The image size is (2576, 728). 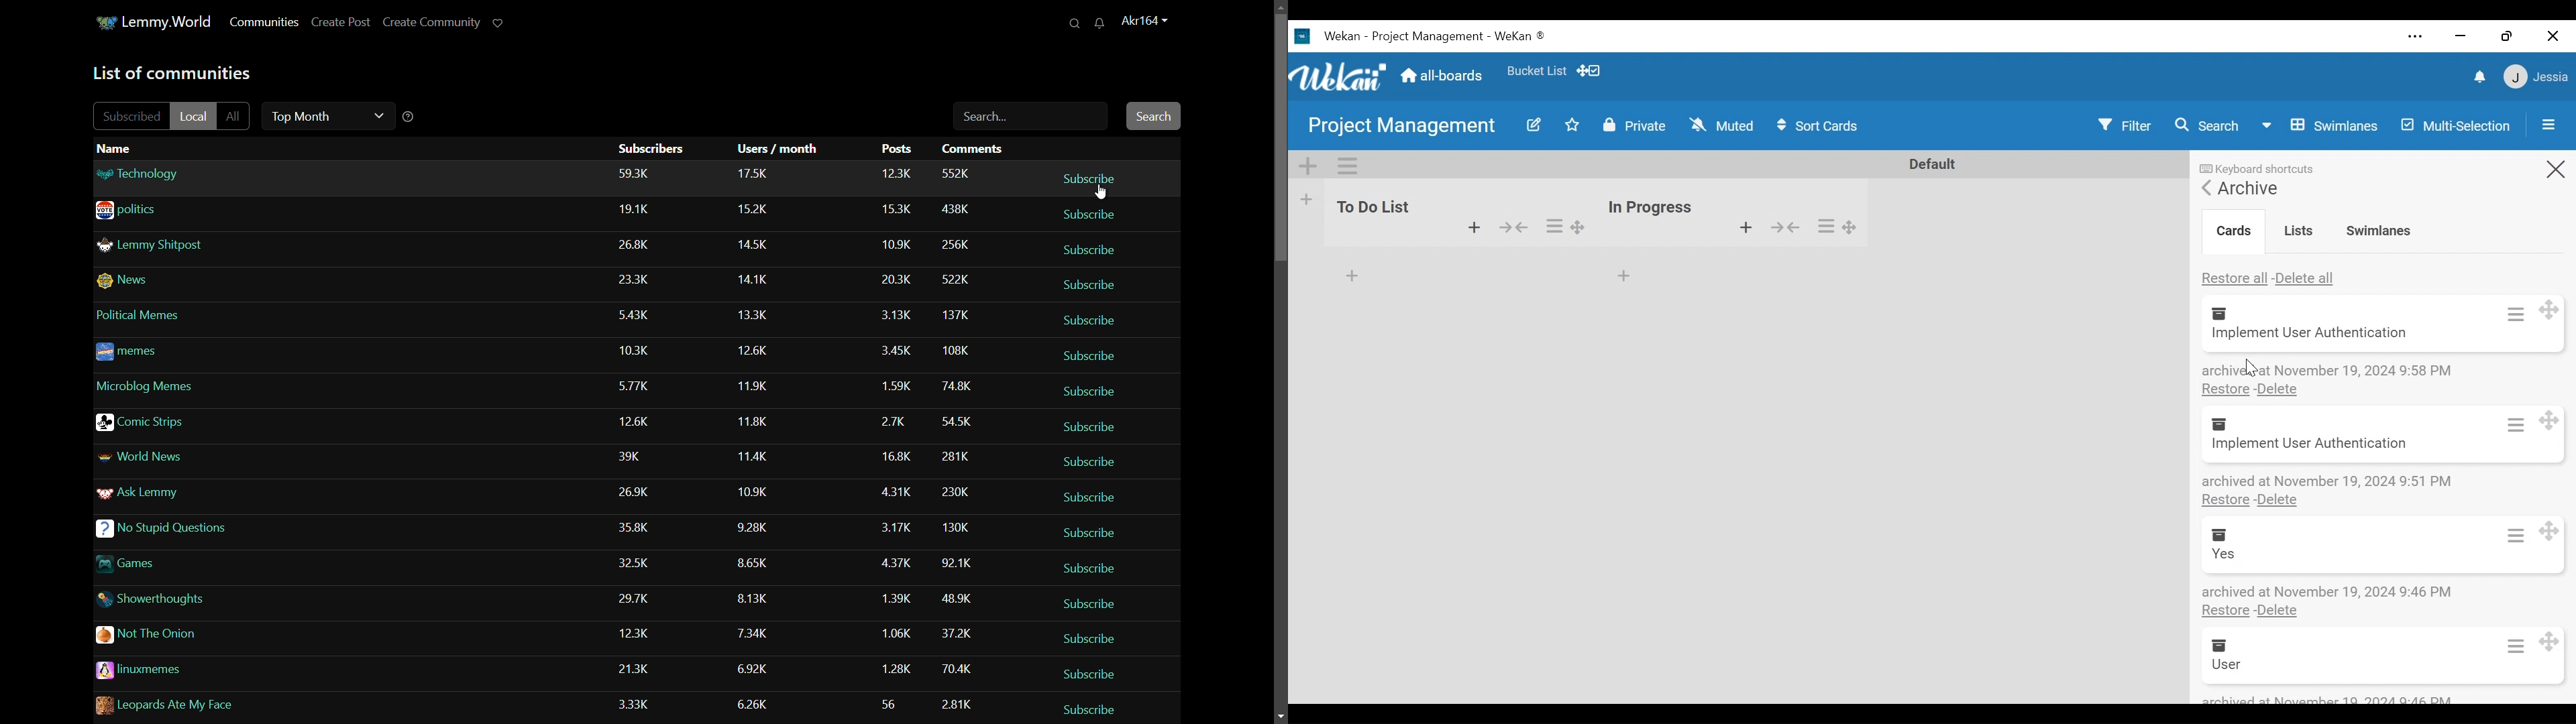 I want to click on comments, so click(x=960, y=528).